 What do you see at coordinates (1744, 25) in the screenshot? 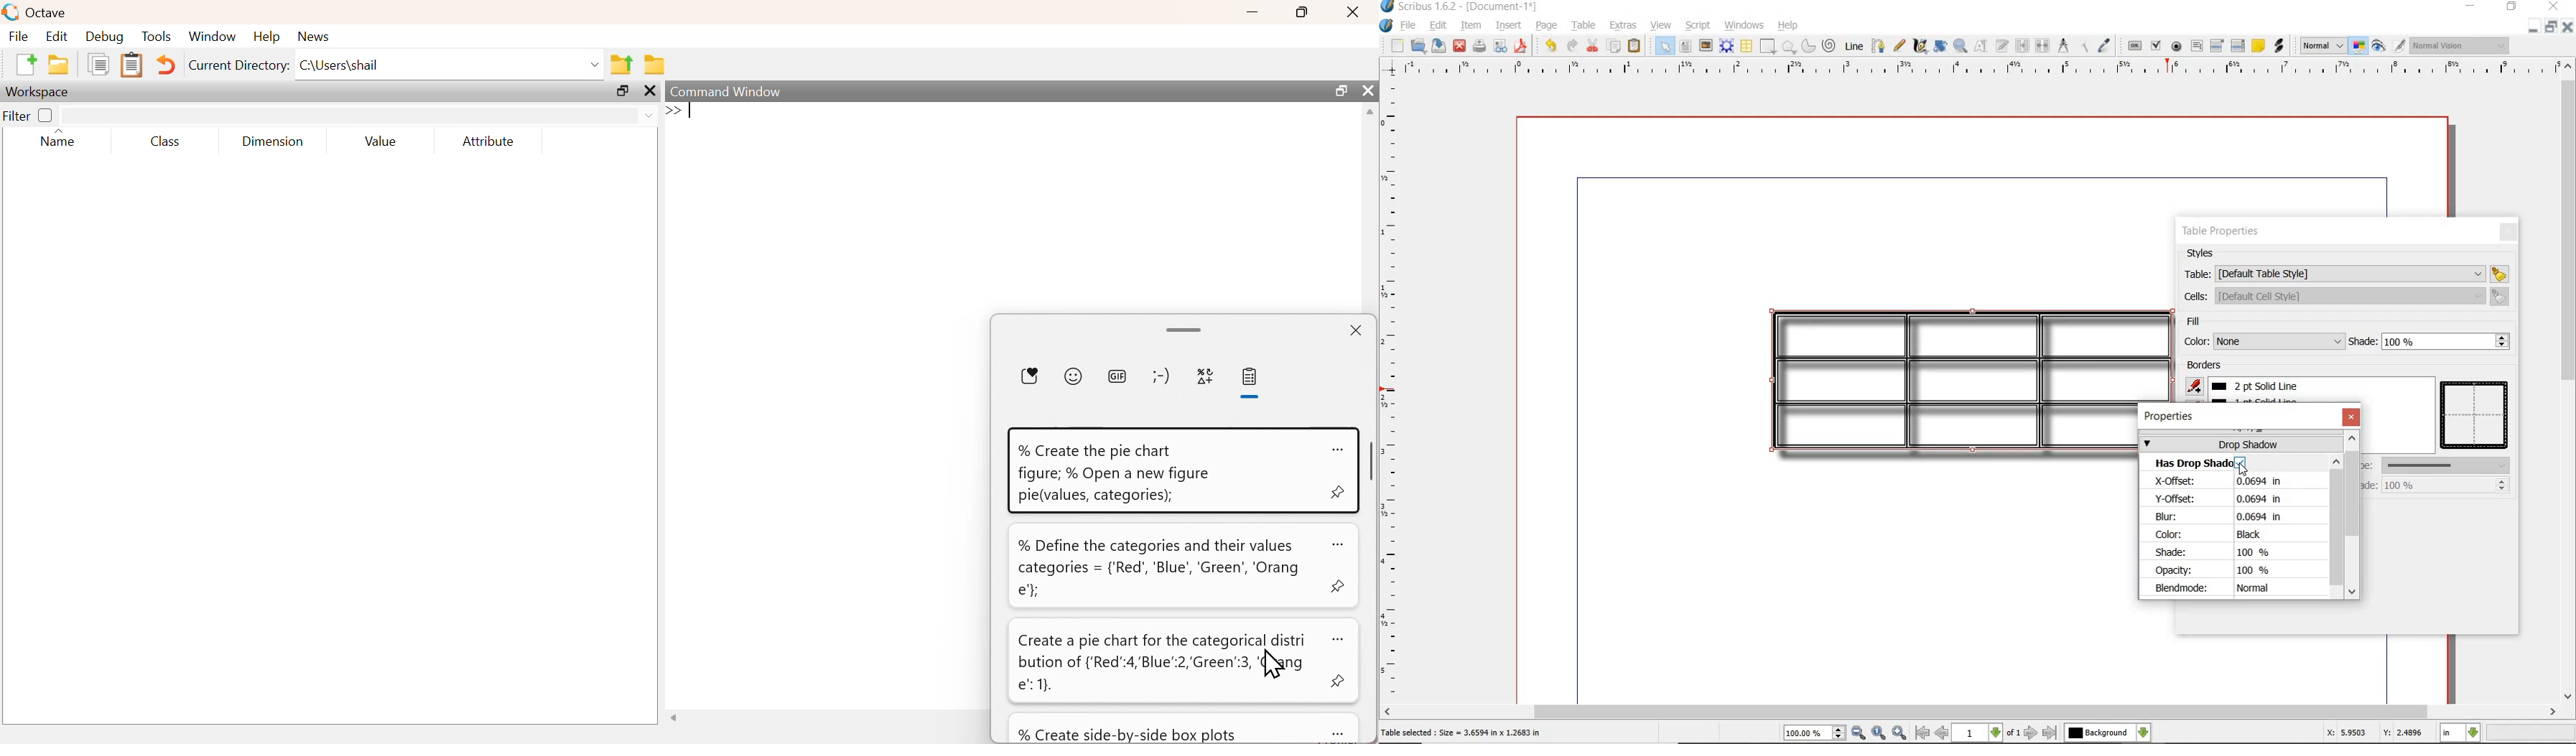
I see `windows` at bounding box center [1744, 25].